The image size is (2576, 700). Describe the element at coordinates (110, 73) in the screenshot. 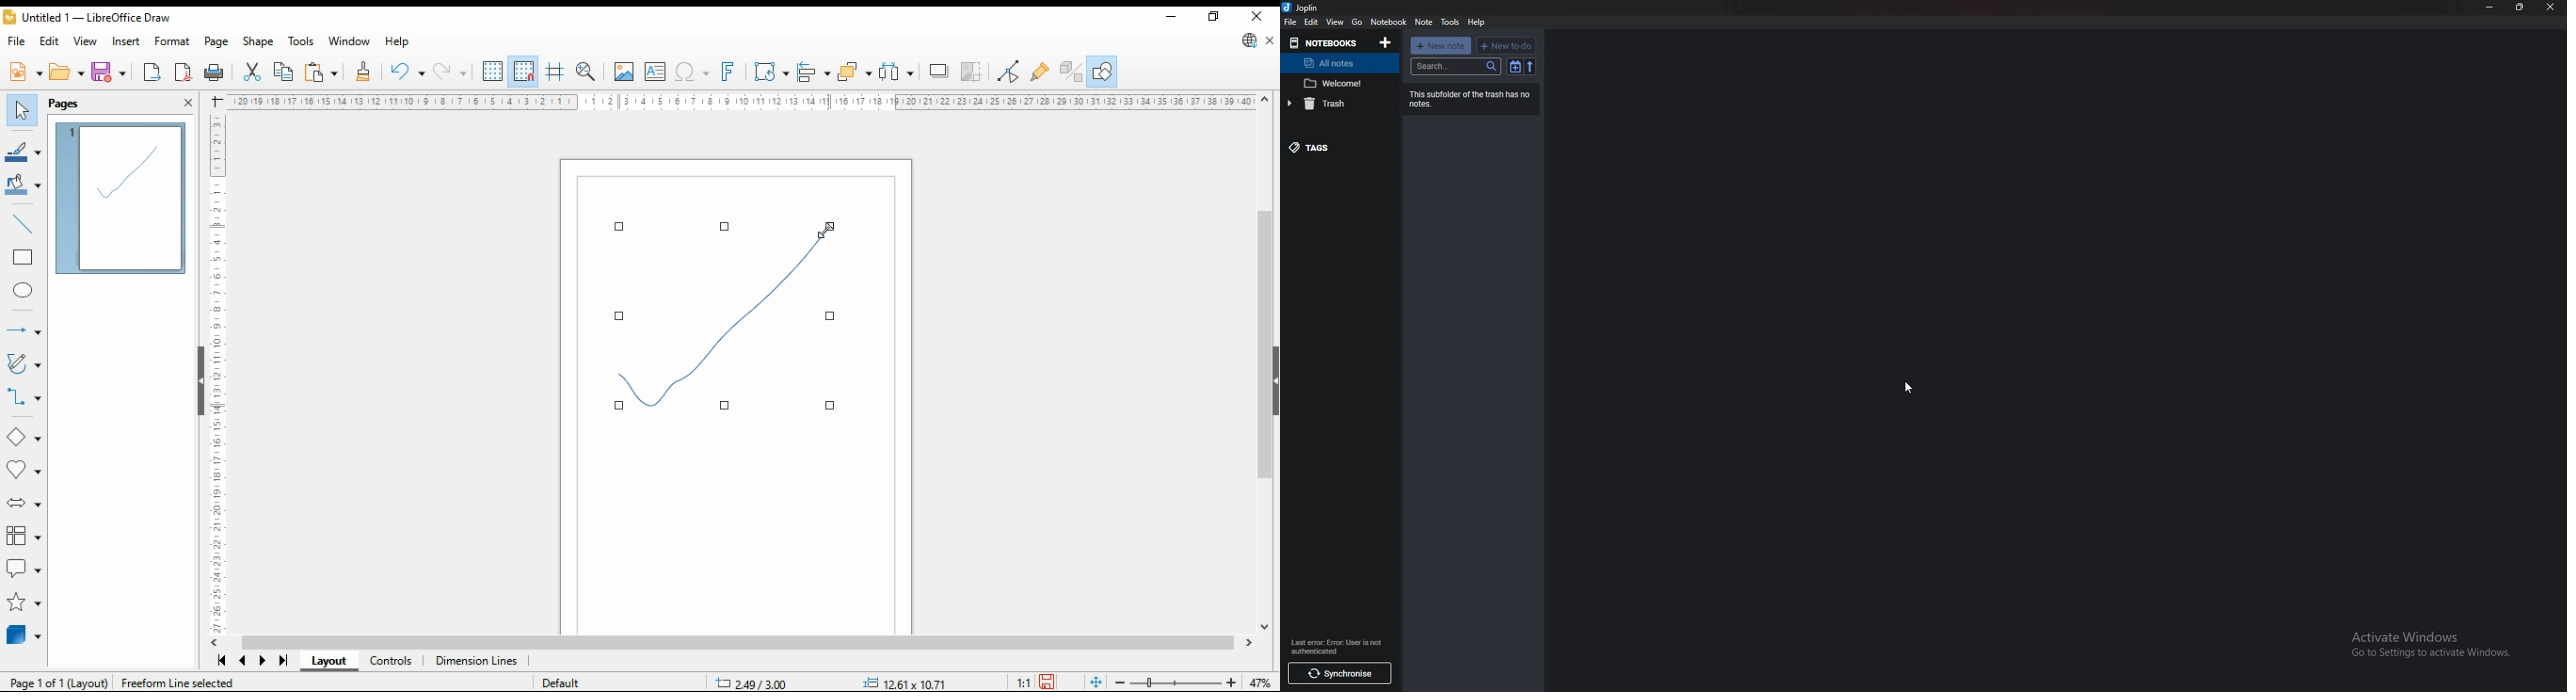

I see `save` at that location.